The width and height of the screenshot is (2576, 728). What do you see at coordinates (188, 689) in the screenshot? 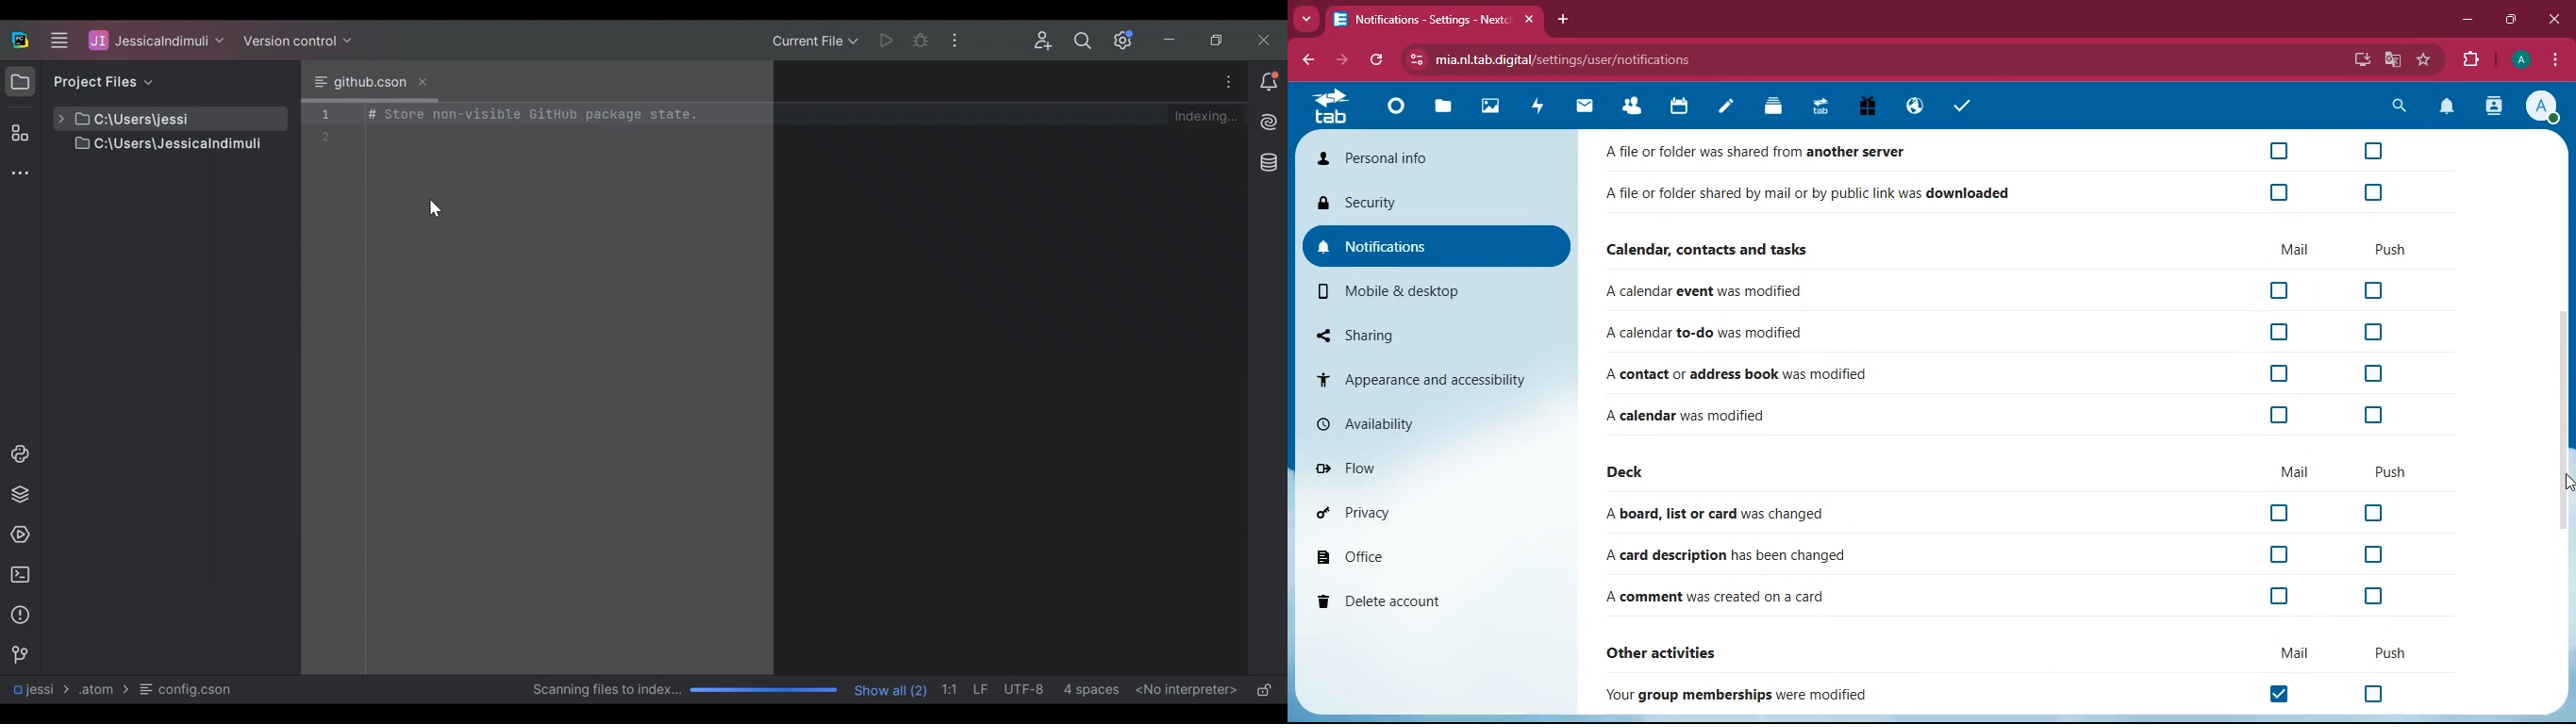
I see `File` at bounding box center [188, 689].